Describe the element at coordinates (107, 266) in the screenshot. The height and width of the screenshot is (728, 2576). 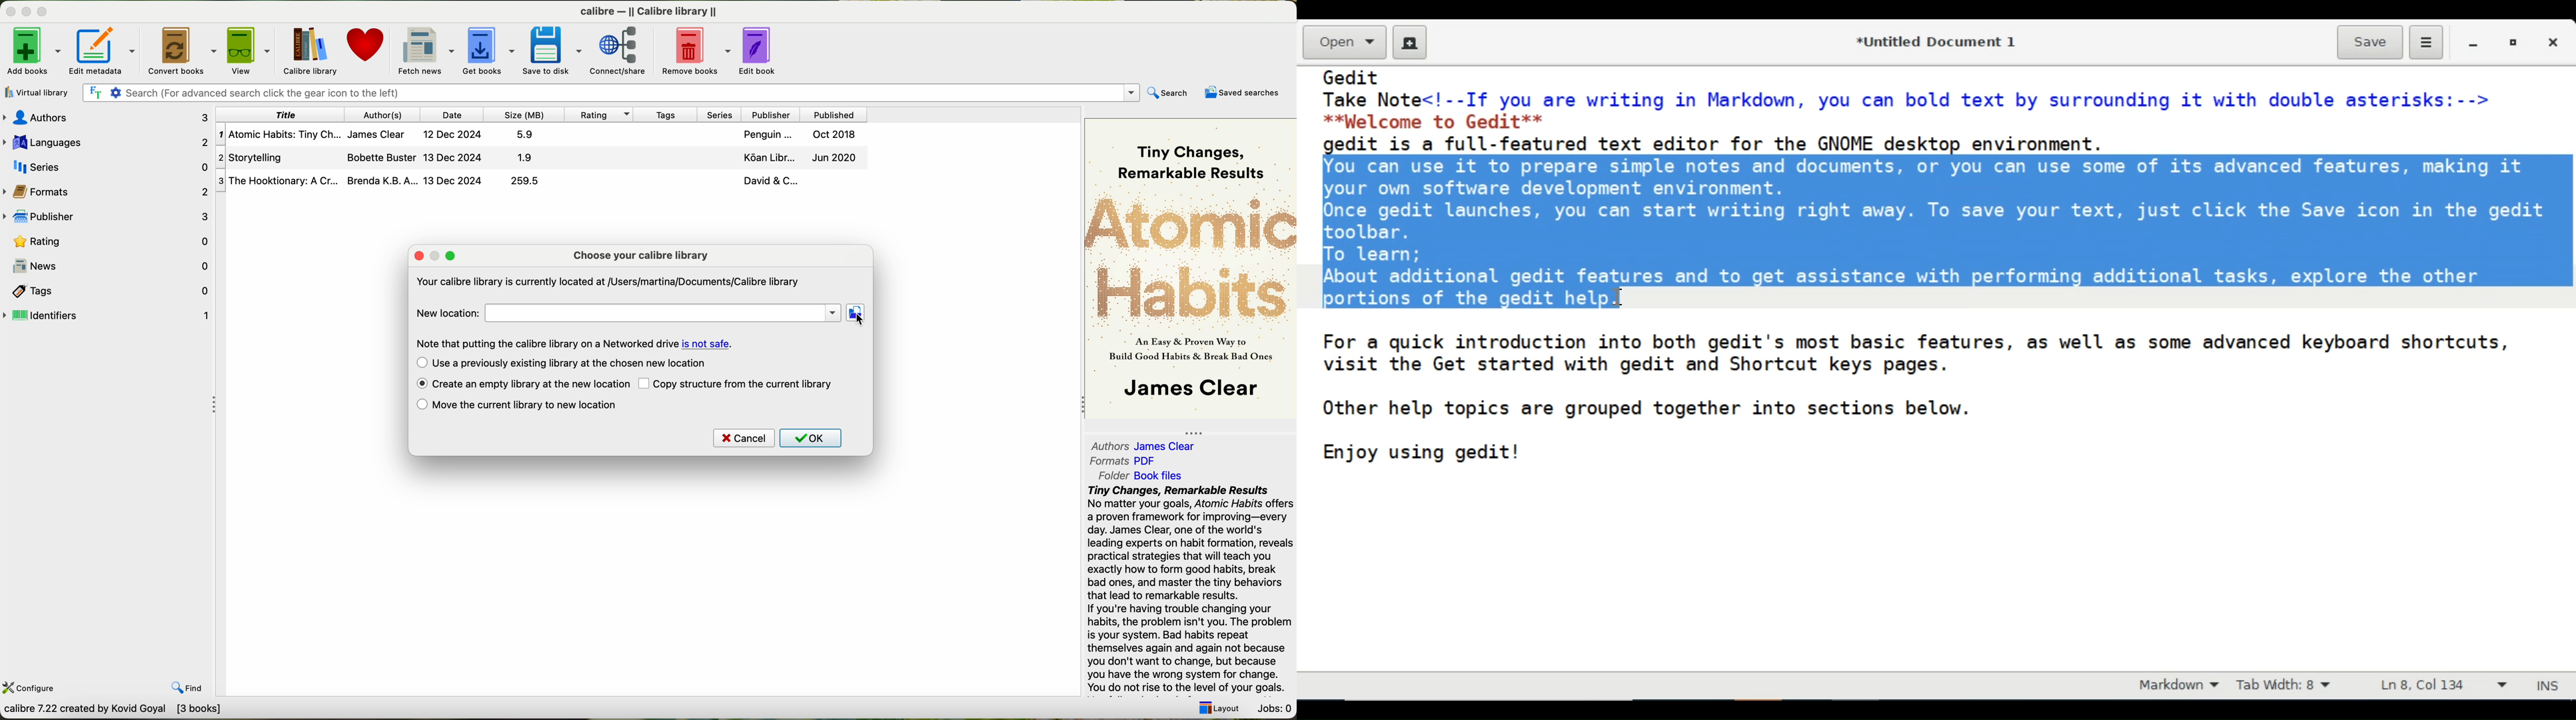
I see `news` at that location.